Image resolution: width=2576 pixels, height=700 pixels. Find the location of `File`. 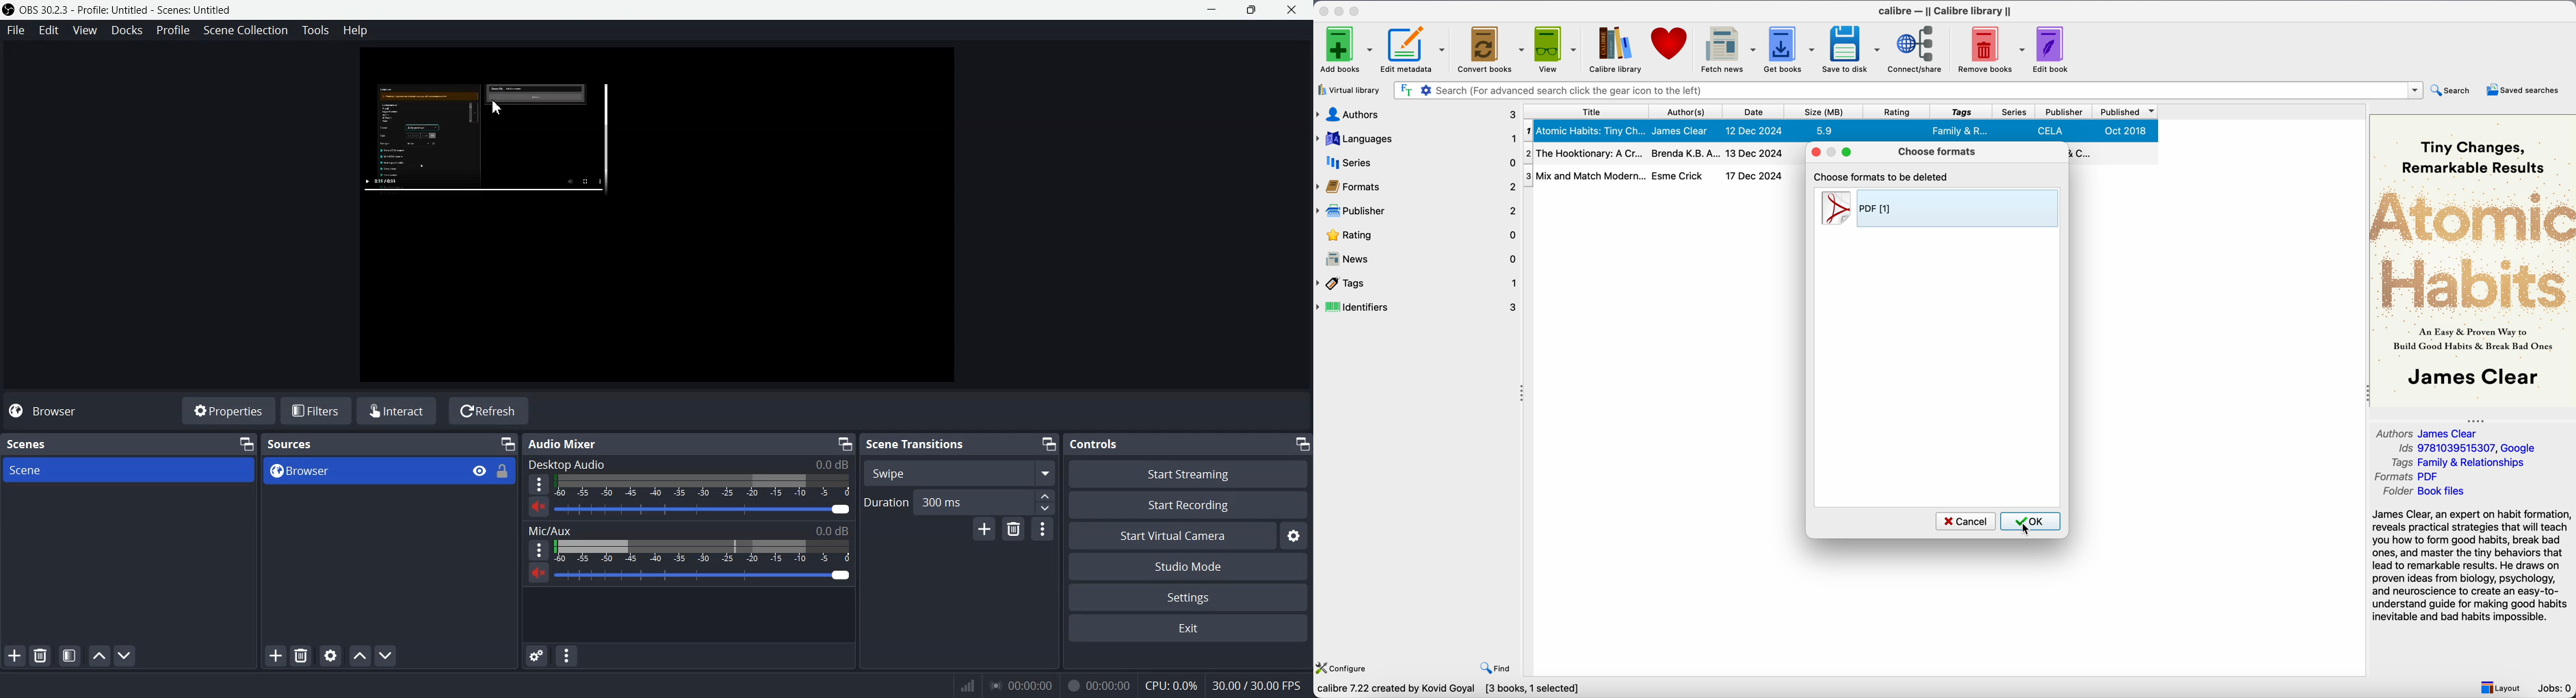

File is located at coordinates (15, 29).